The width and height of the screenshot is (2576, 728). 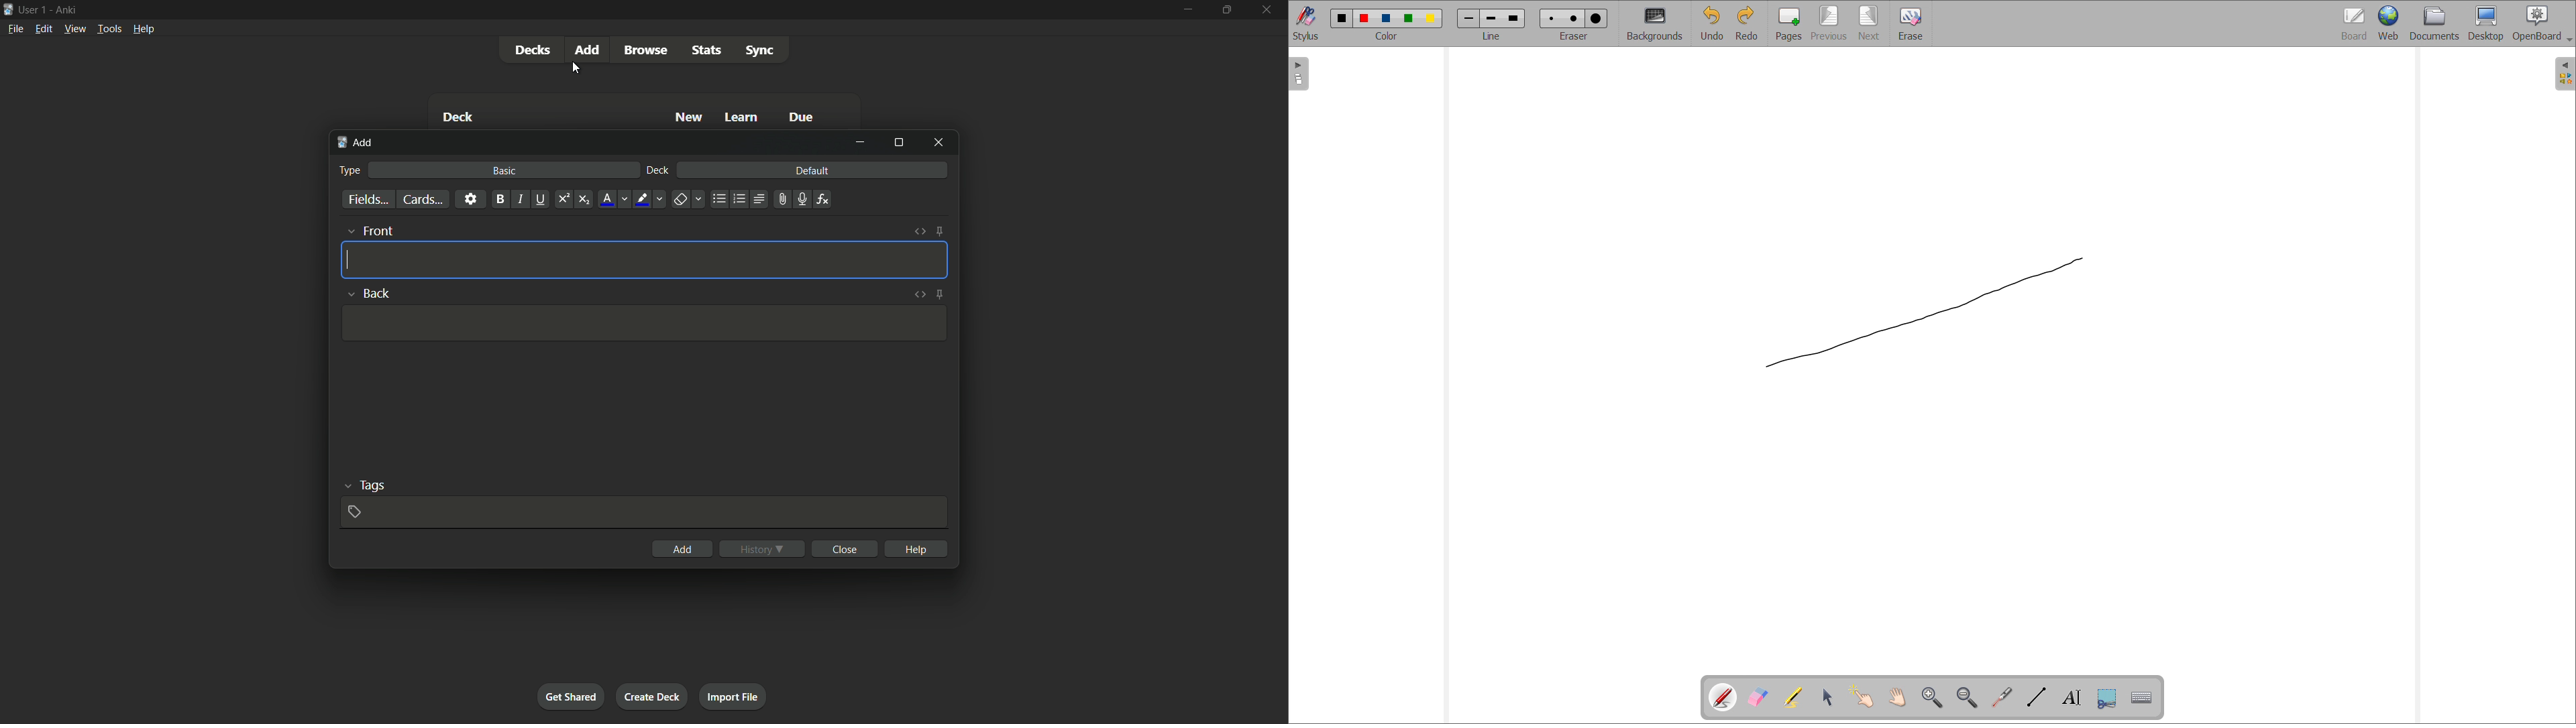 What do you see at coordinates (941, 294) in the screenshot?
I see `toggle sticky` at bounding box center [941, 294].